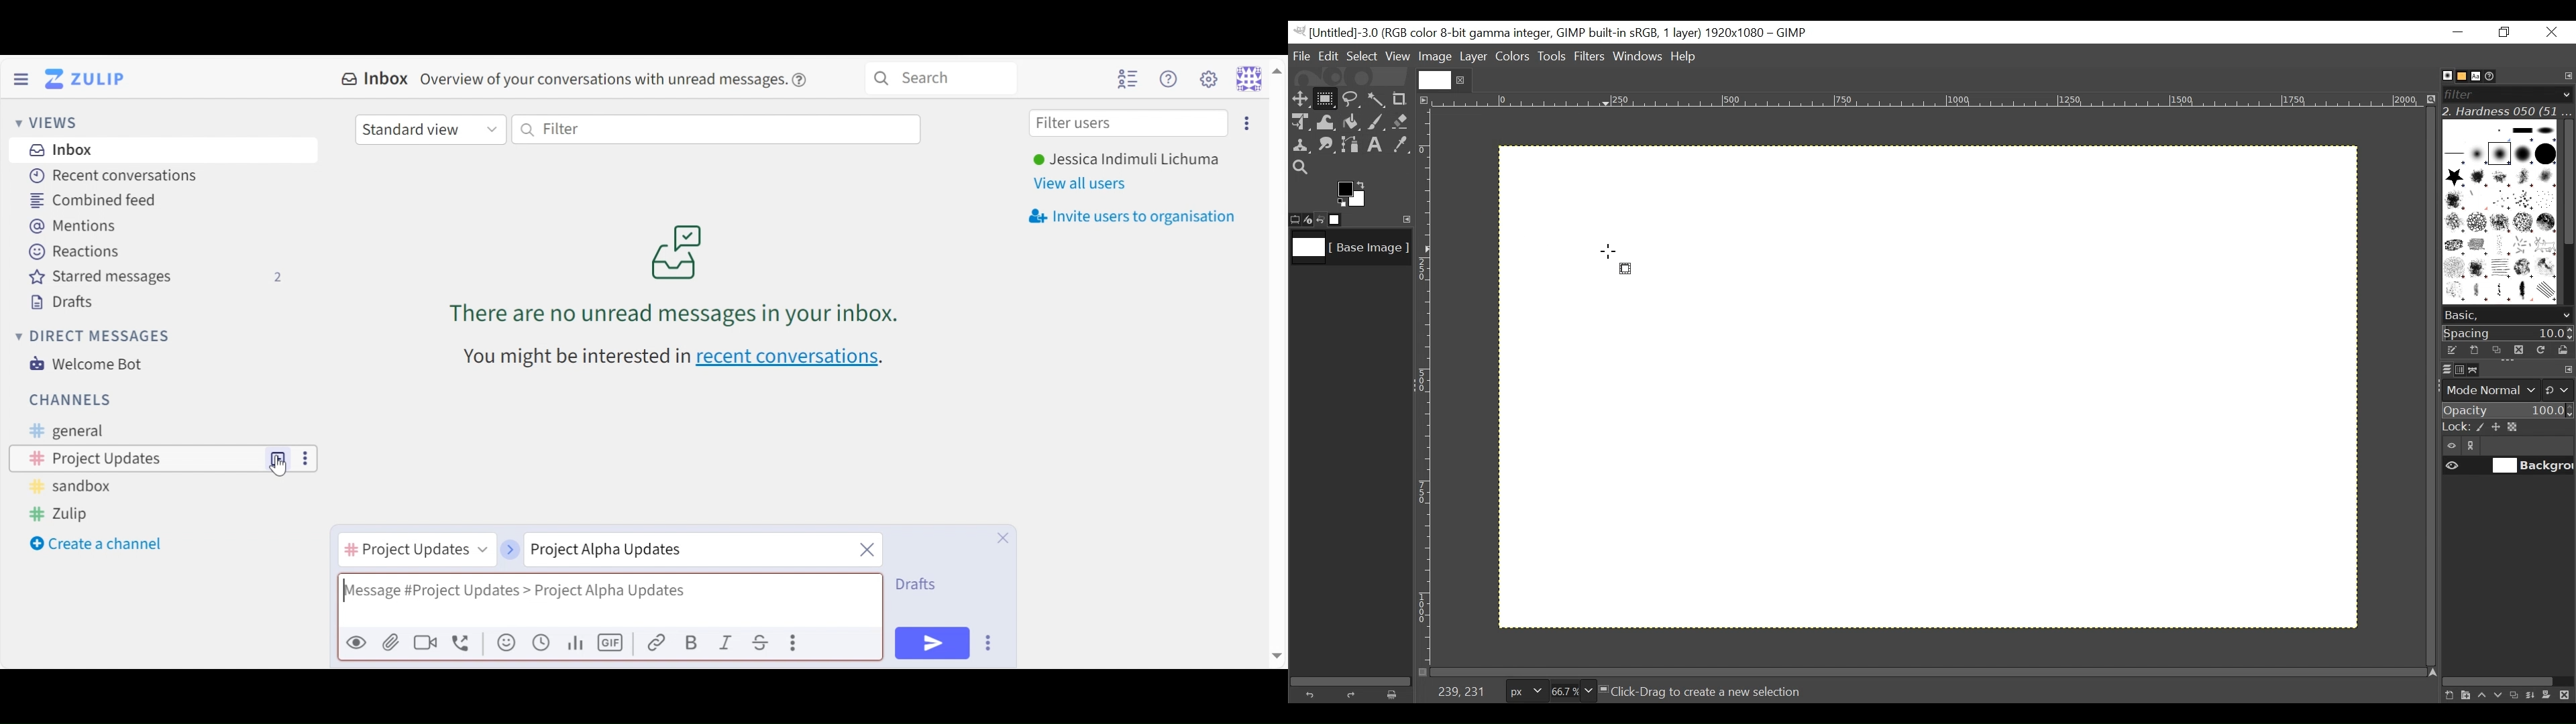 This screenshot has height=728, width=2576. Describe the element at coordinates (610, 643) in the screenshot. I see `Add GIF` at that location.